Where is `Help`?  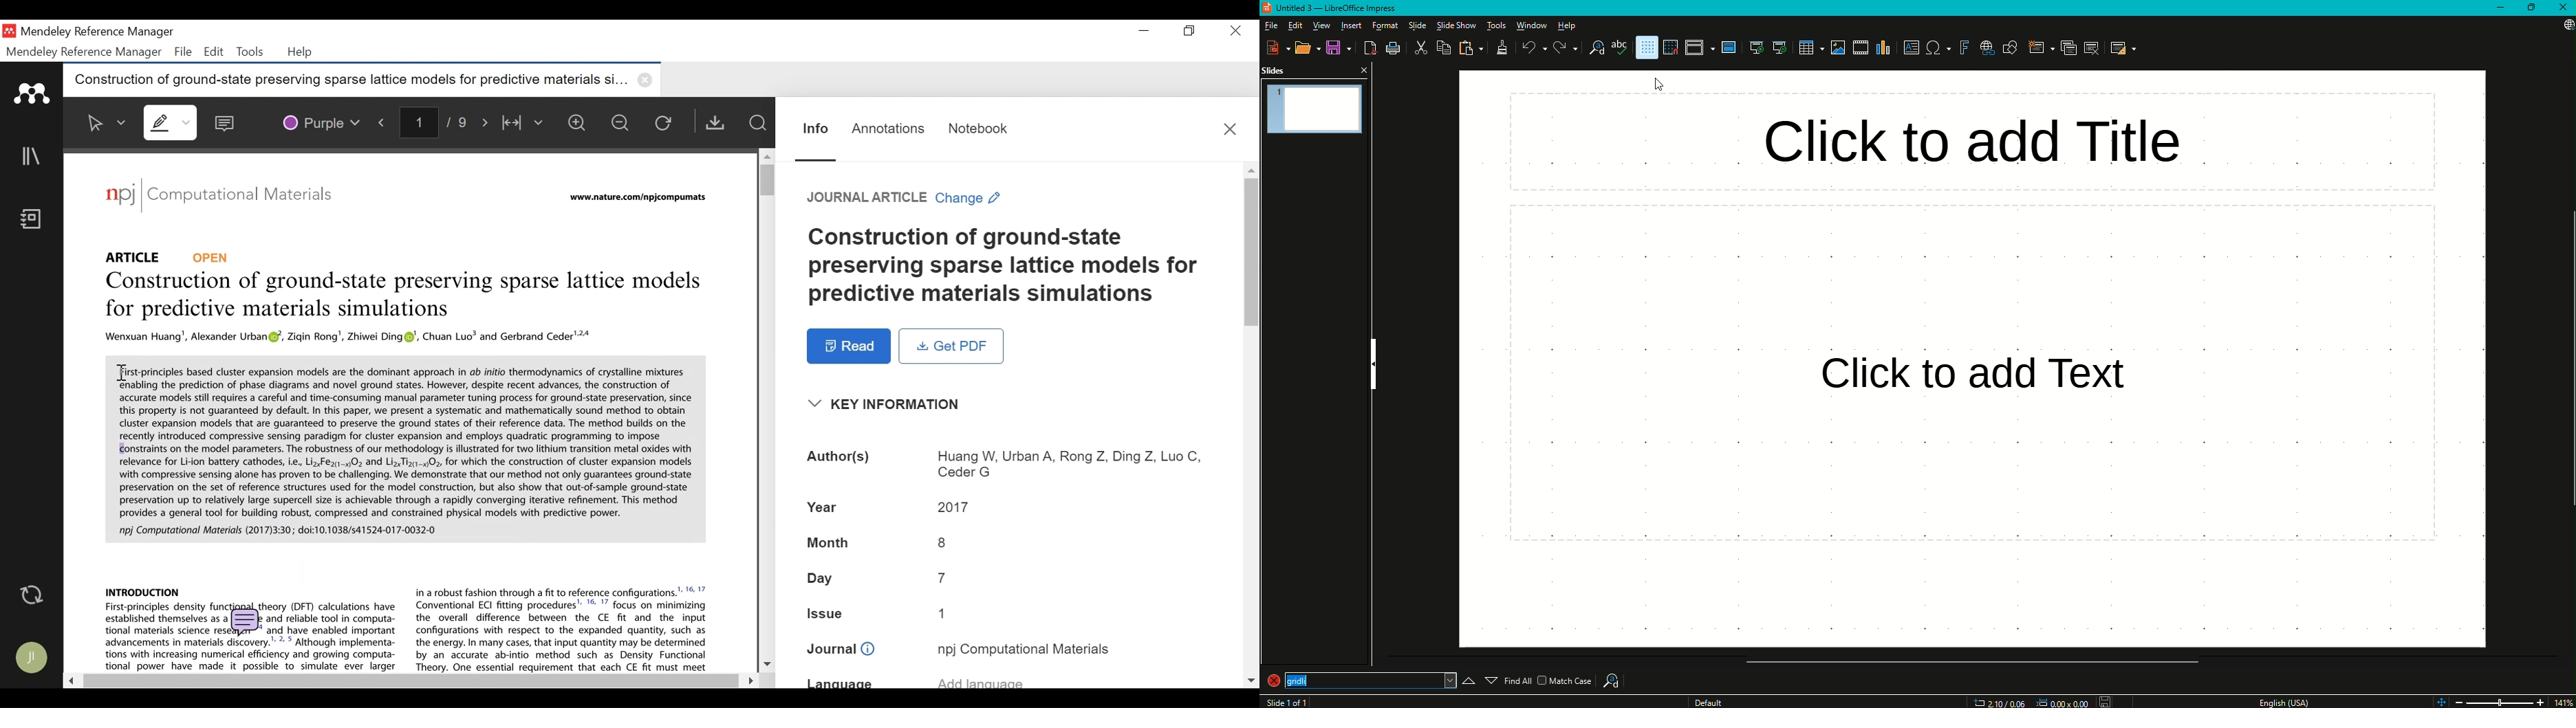 Help is located at coordinates (301, 52).